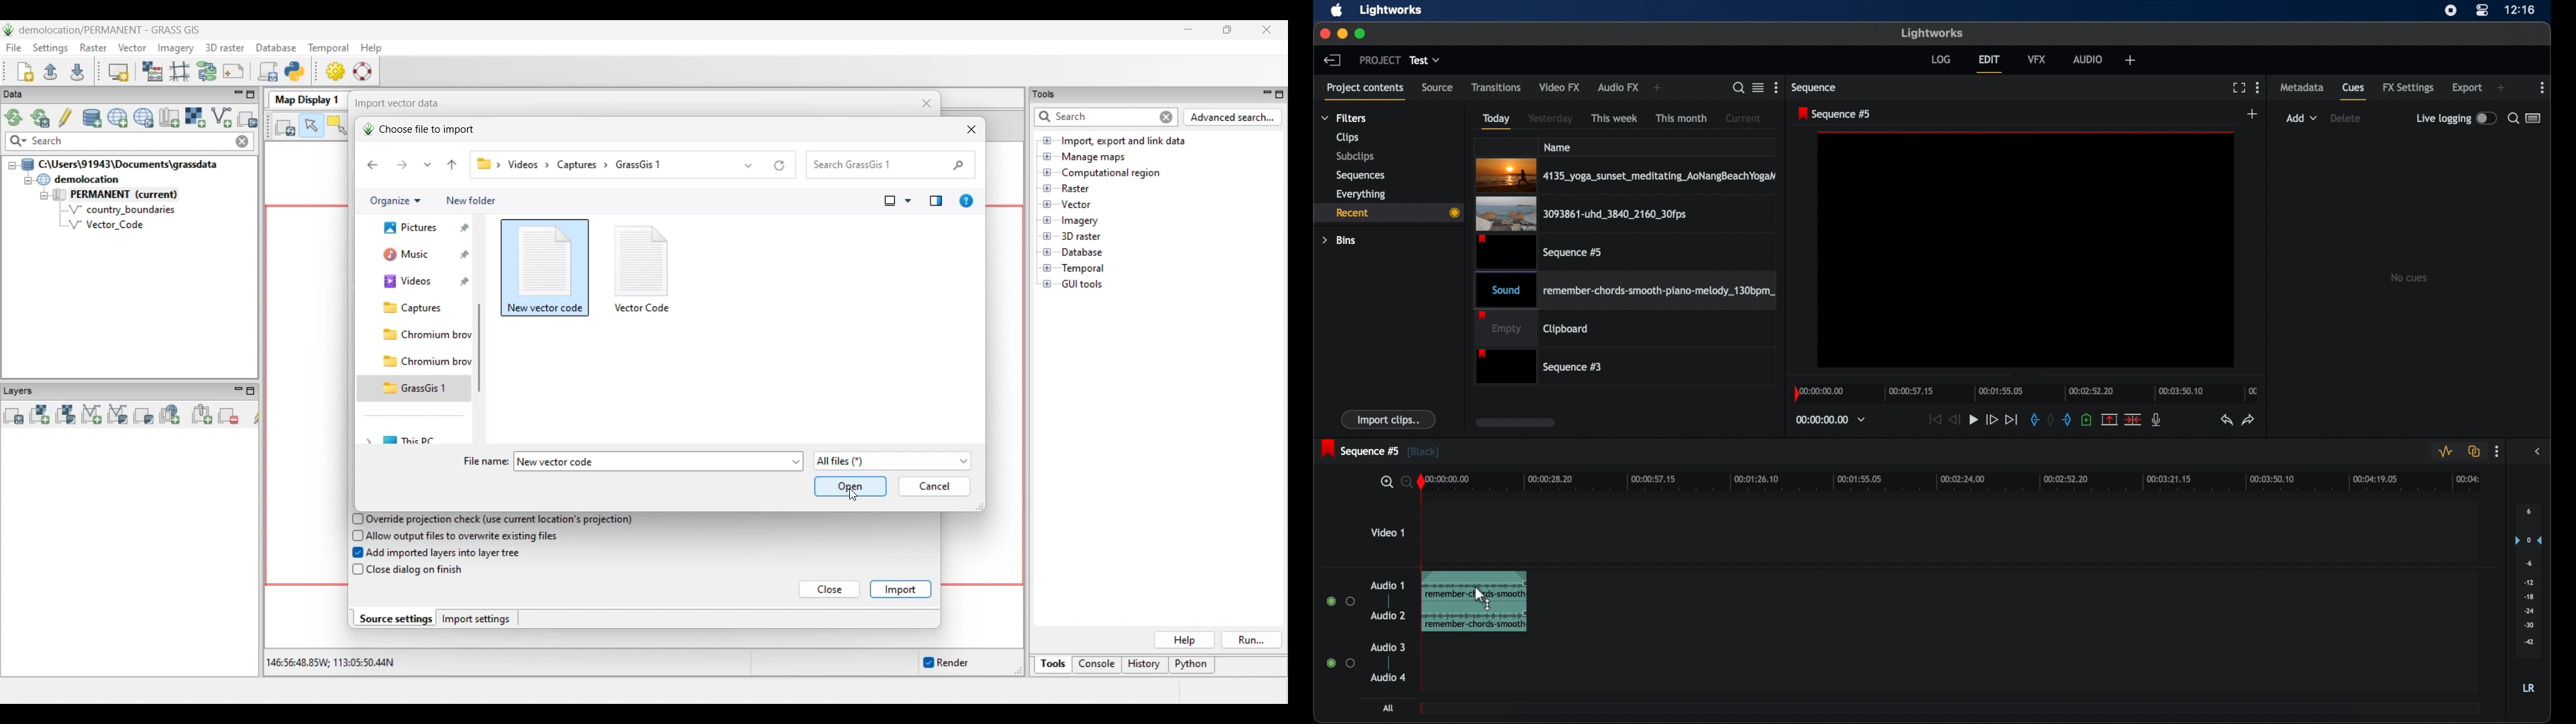  I want to click on current, so click(1743, 118).